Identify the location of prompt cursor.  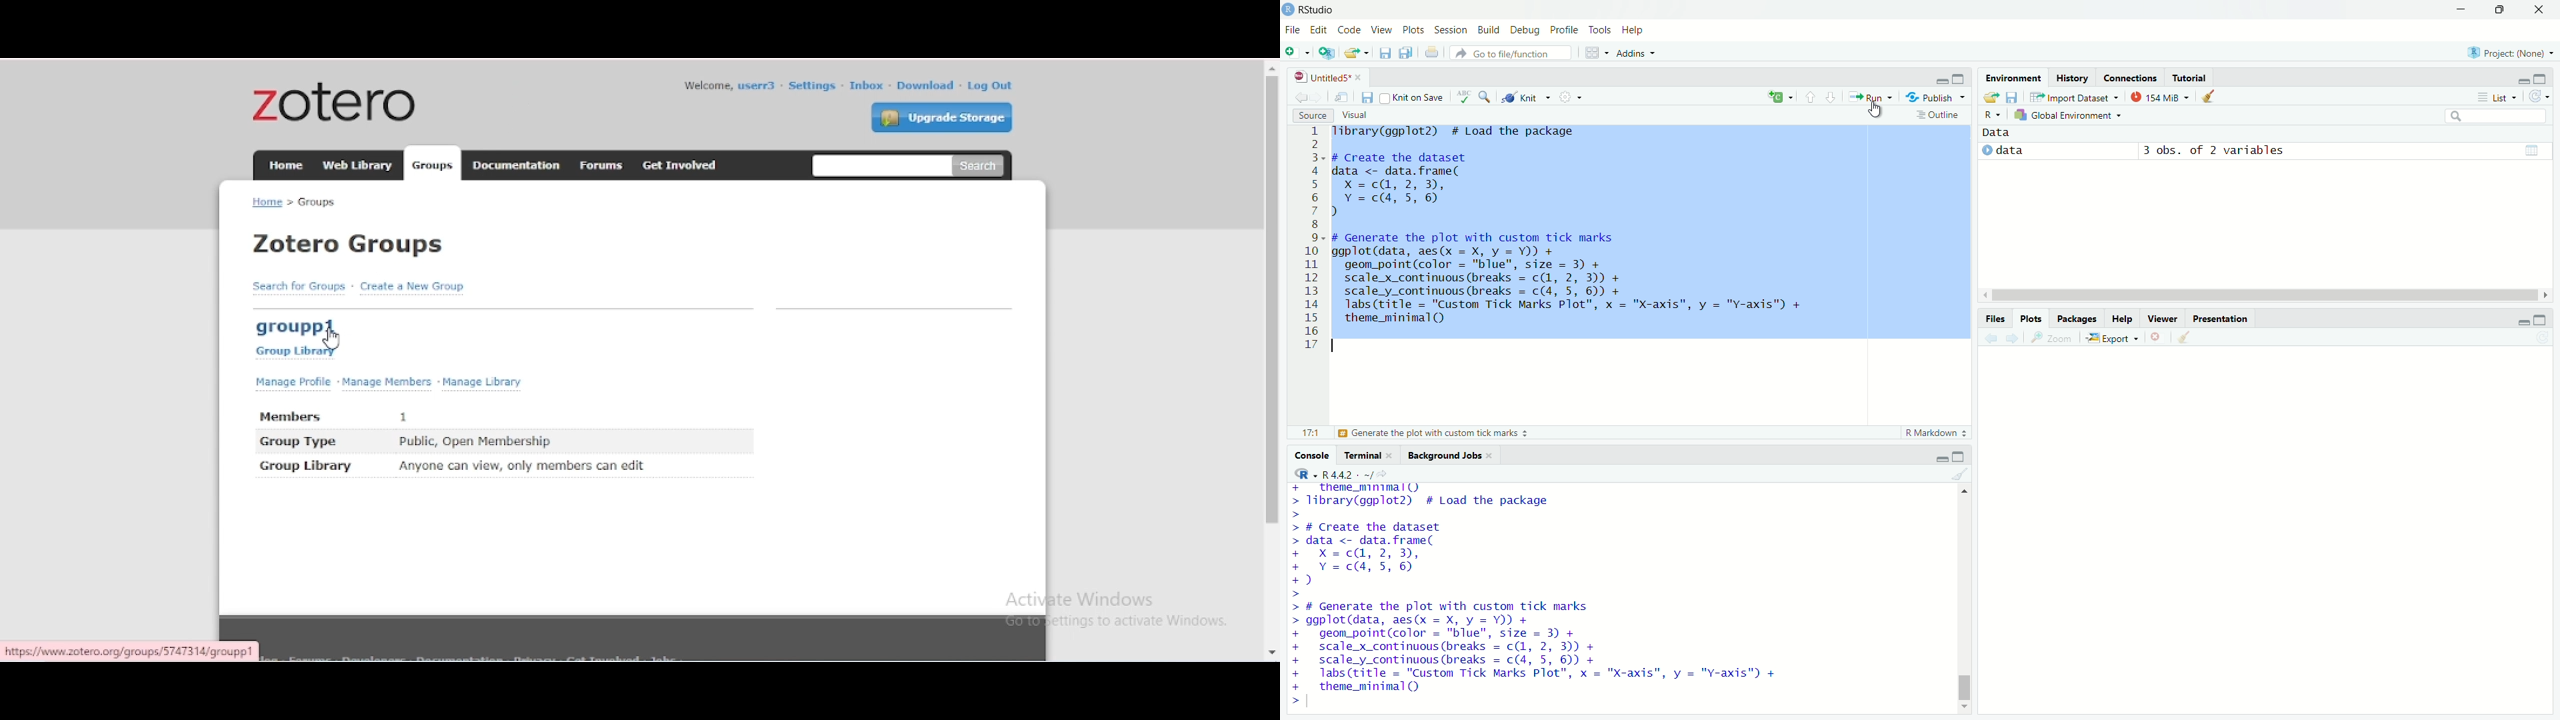
(1291, 702).